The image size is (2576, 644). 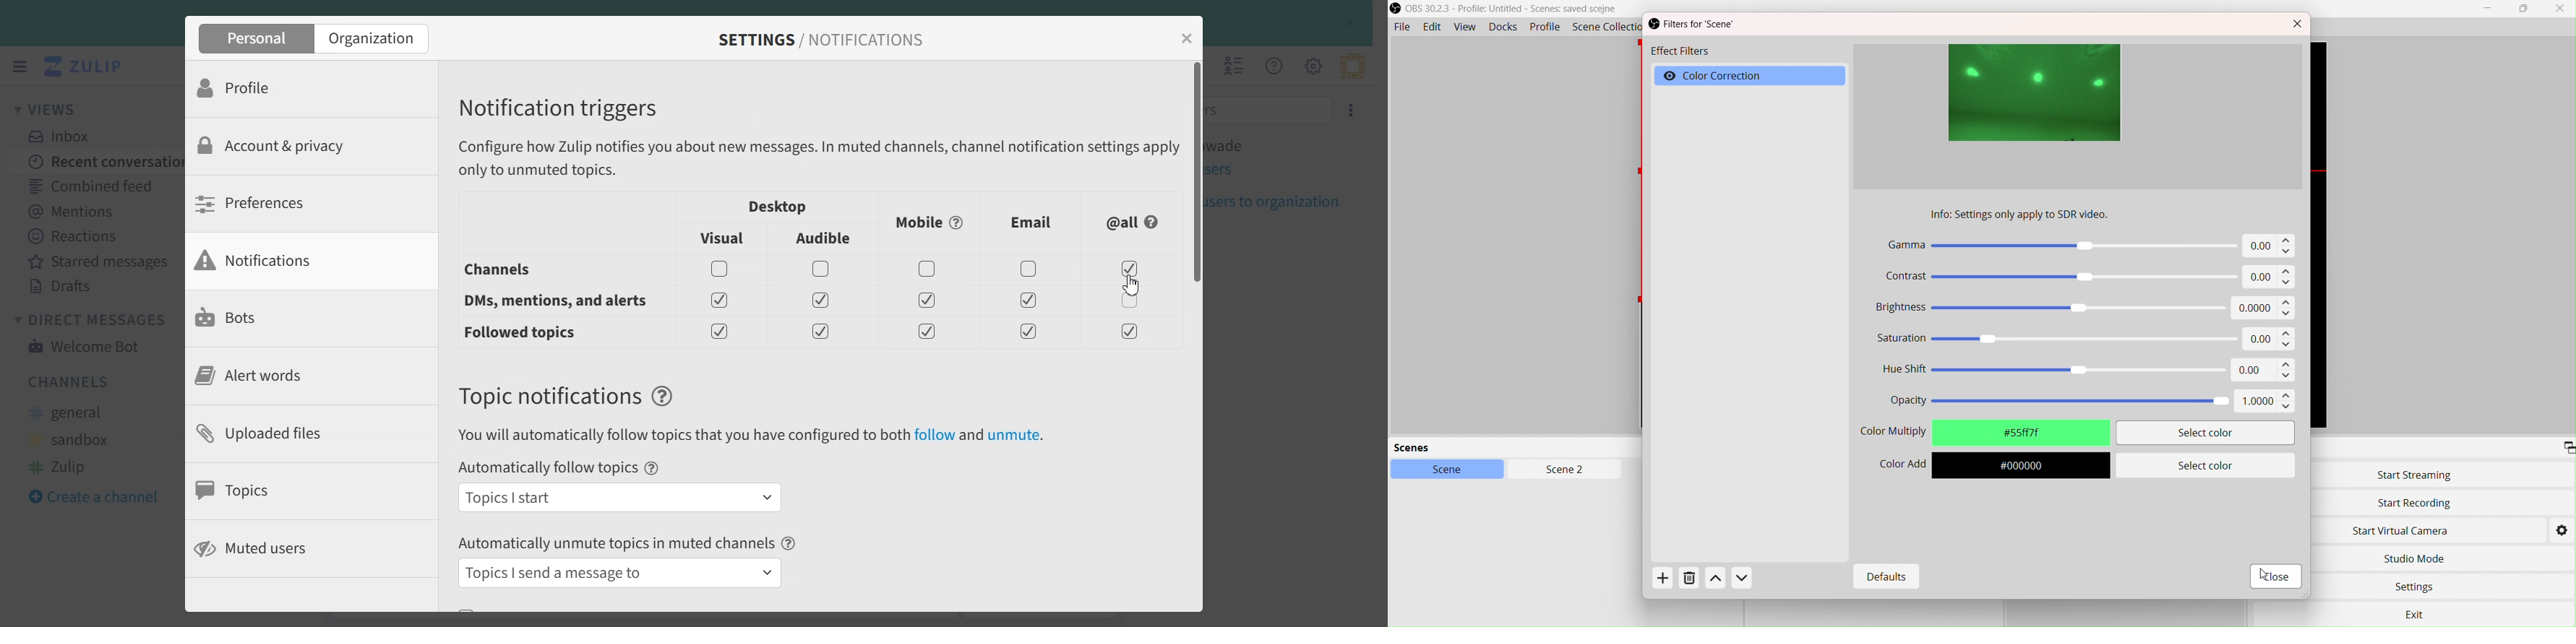 I want to click on Close, so click(x=2275, y=578).